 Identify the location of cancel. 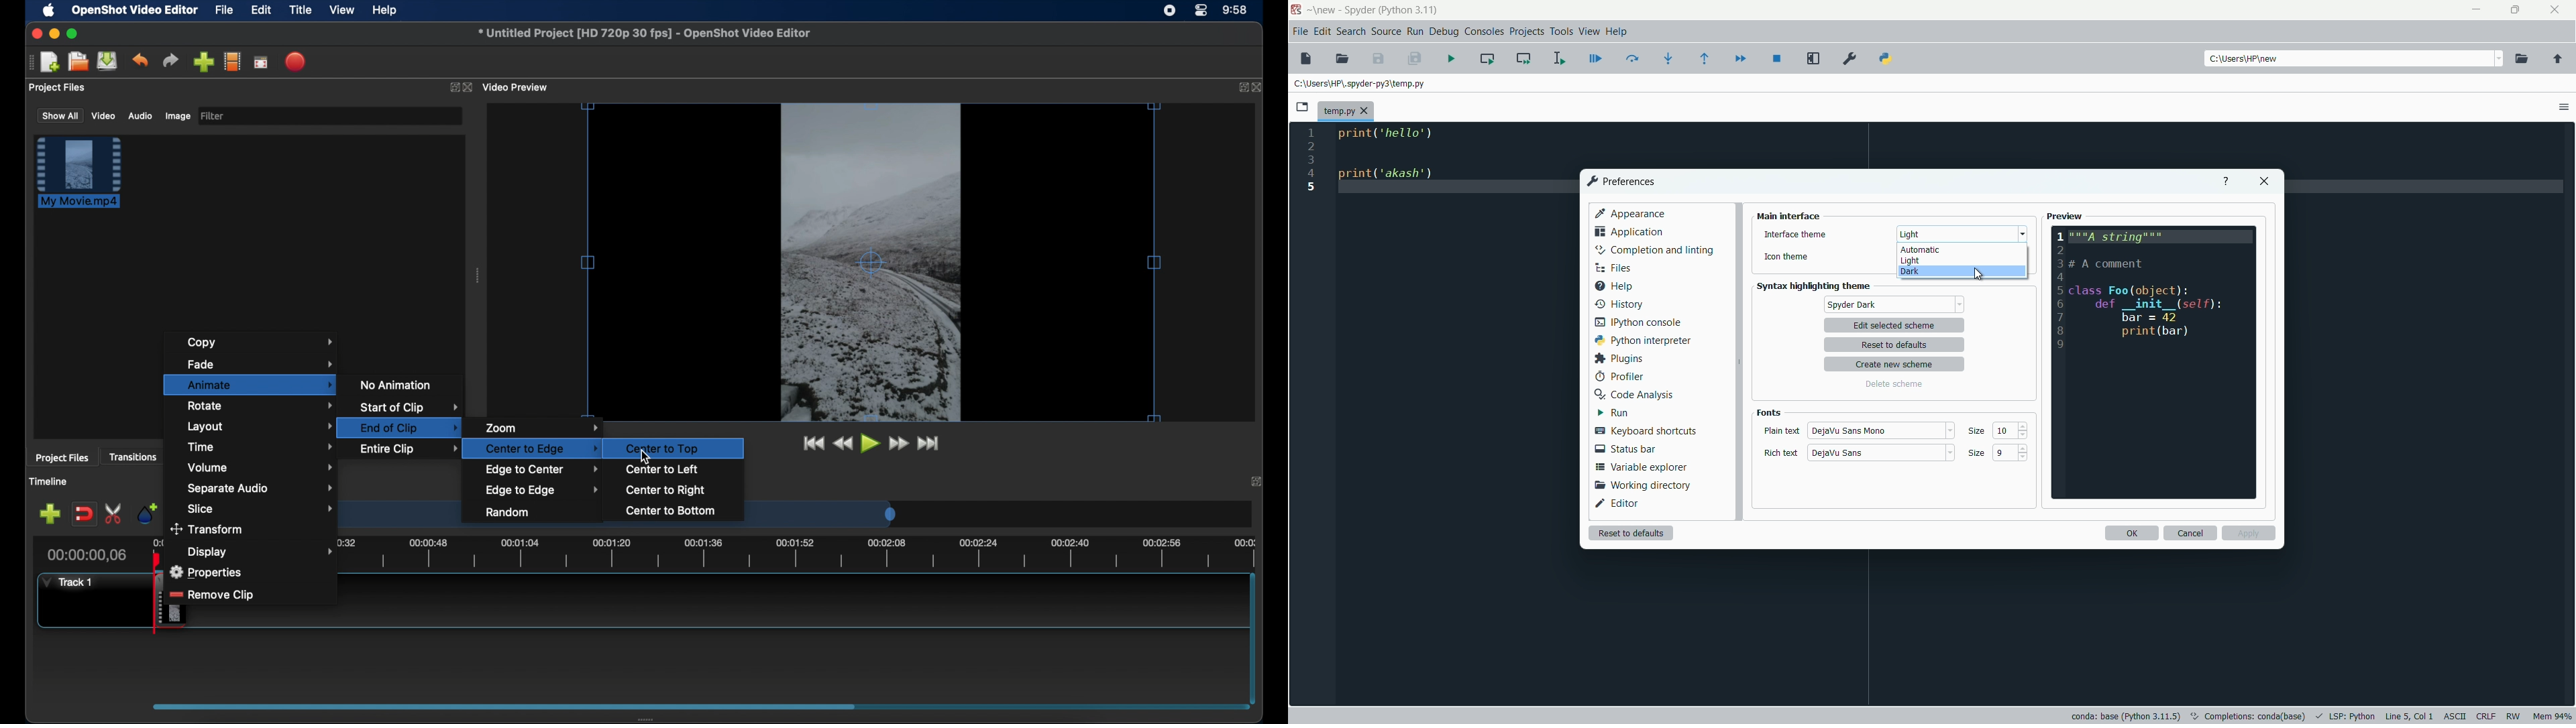
(2190, 534).